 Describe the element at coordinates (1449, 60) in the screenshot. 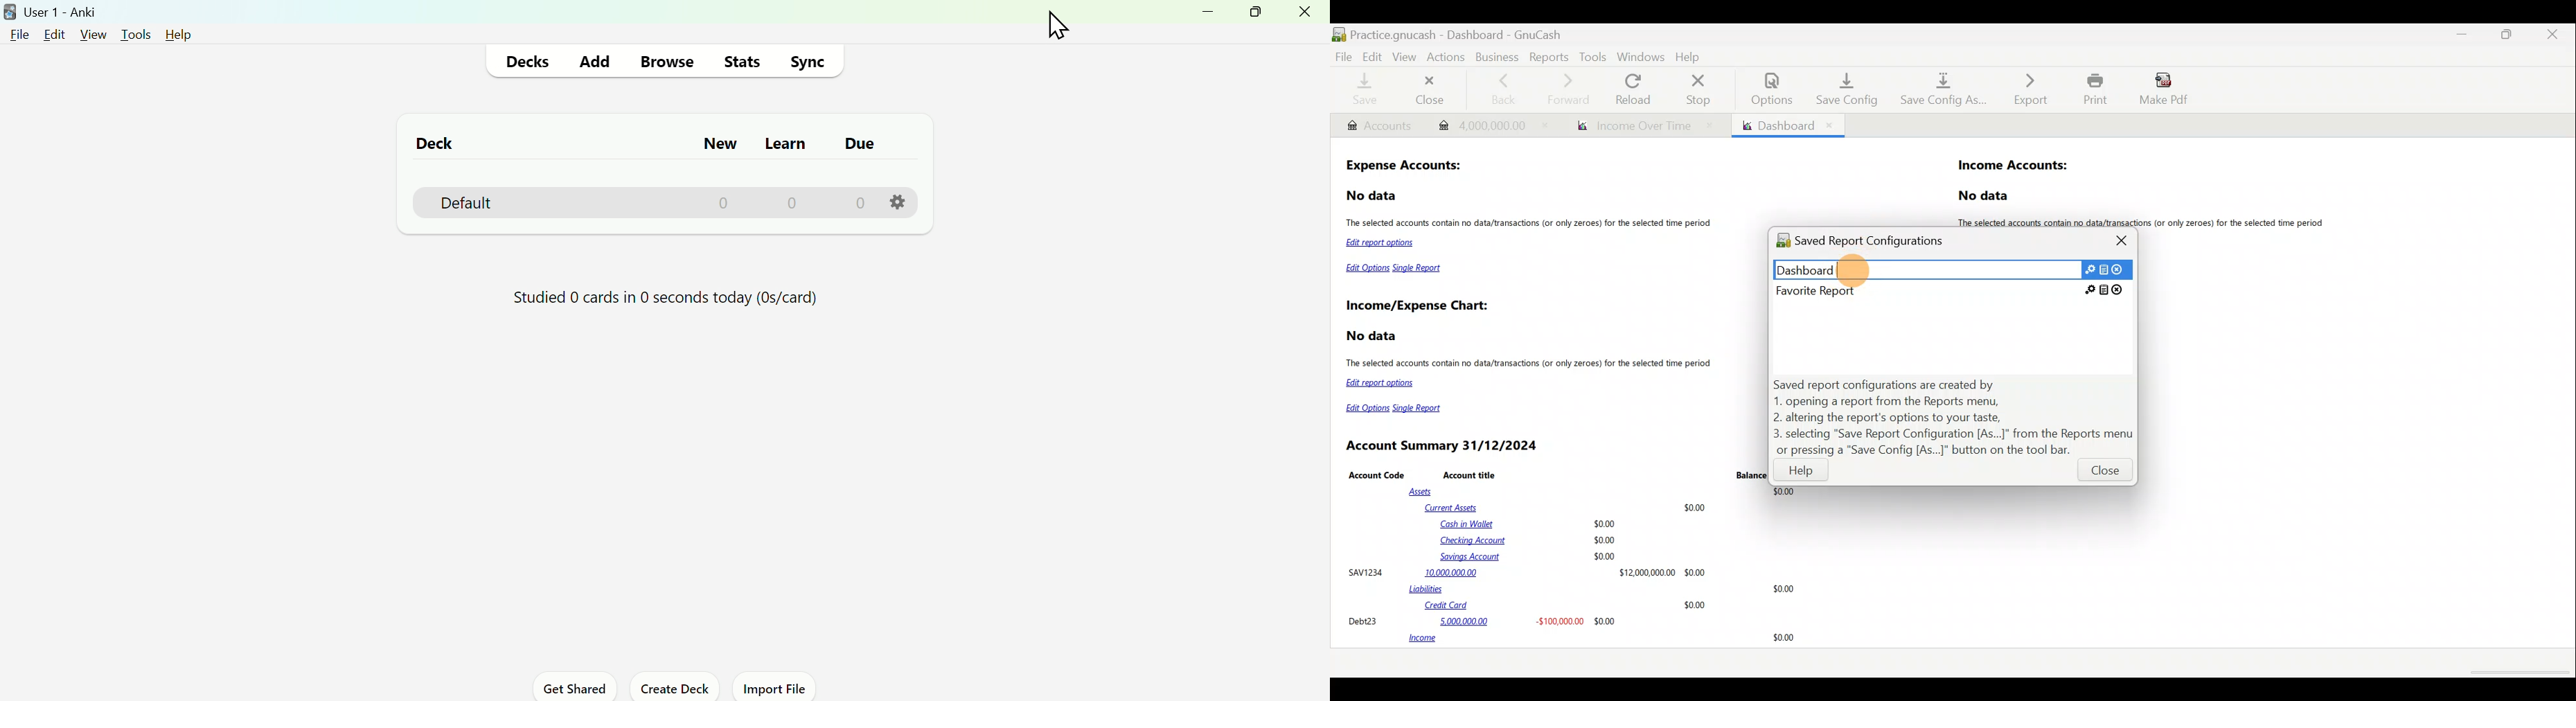

I see `Actions` at that location.